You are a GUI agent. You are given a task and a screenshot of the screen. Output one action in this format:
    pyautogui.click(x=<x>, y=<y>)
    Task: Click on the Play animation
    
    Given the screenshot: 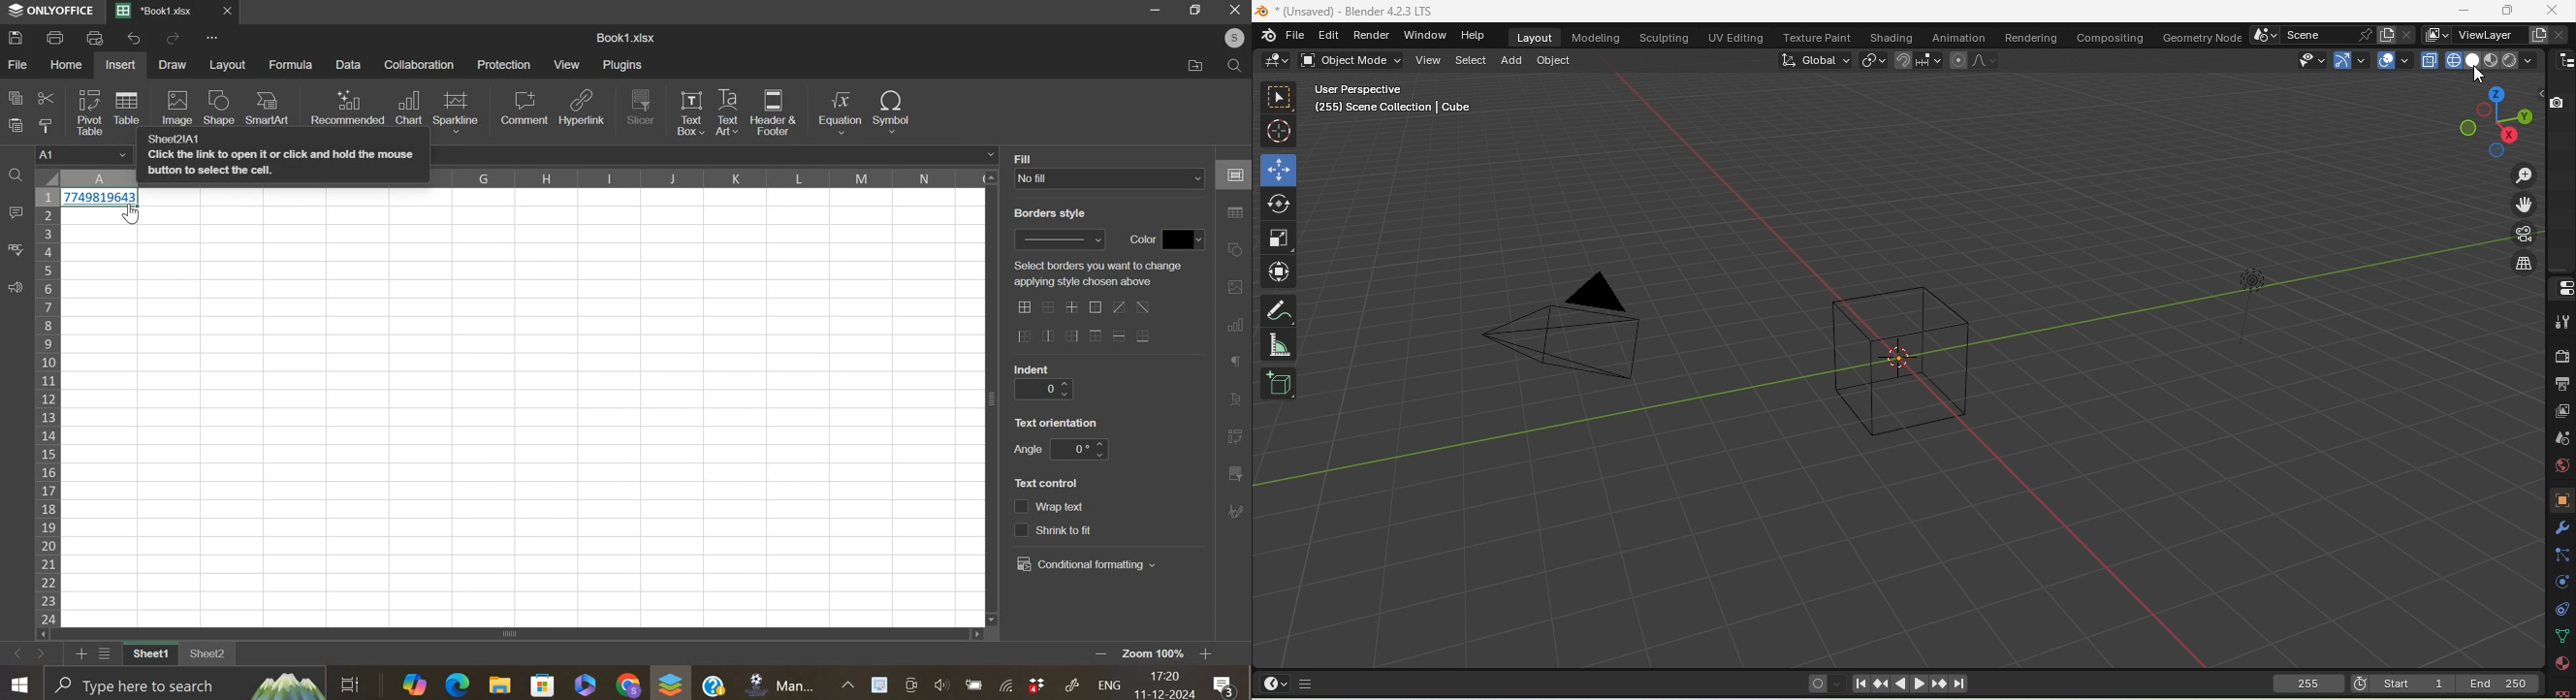 What is the action you would take?
    pyautogui.click(x=1900, y=684)
    